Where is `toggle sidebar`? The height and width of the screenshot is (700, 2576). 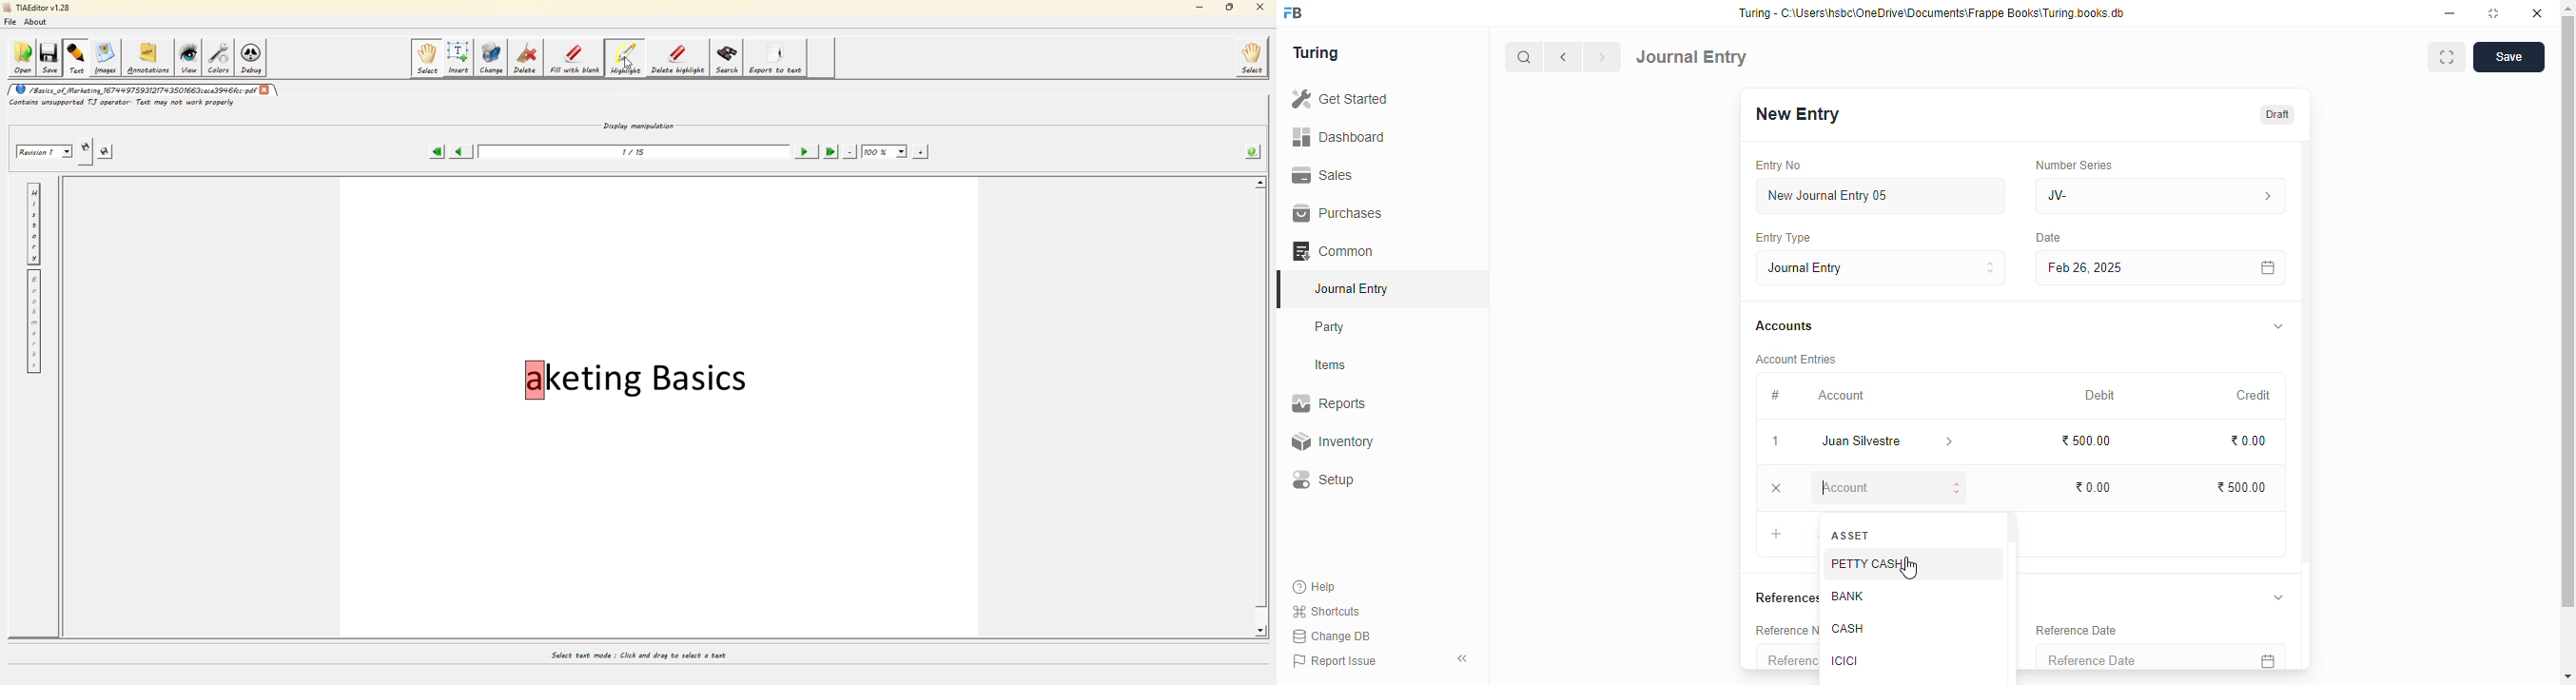 toggle sidebar is located at coordinates (1464, 658).